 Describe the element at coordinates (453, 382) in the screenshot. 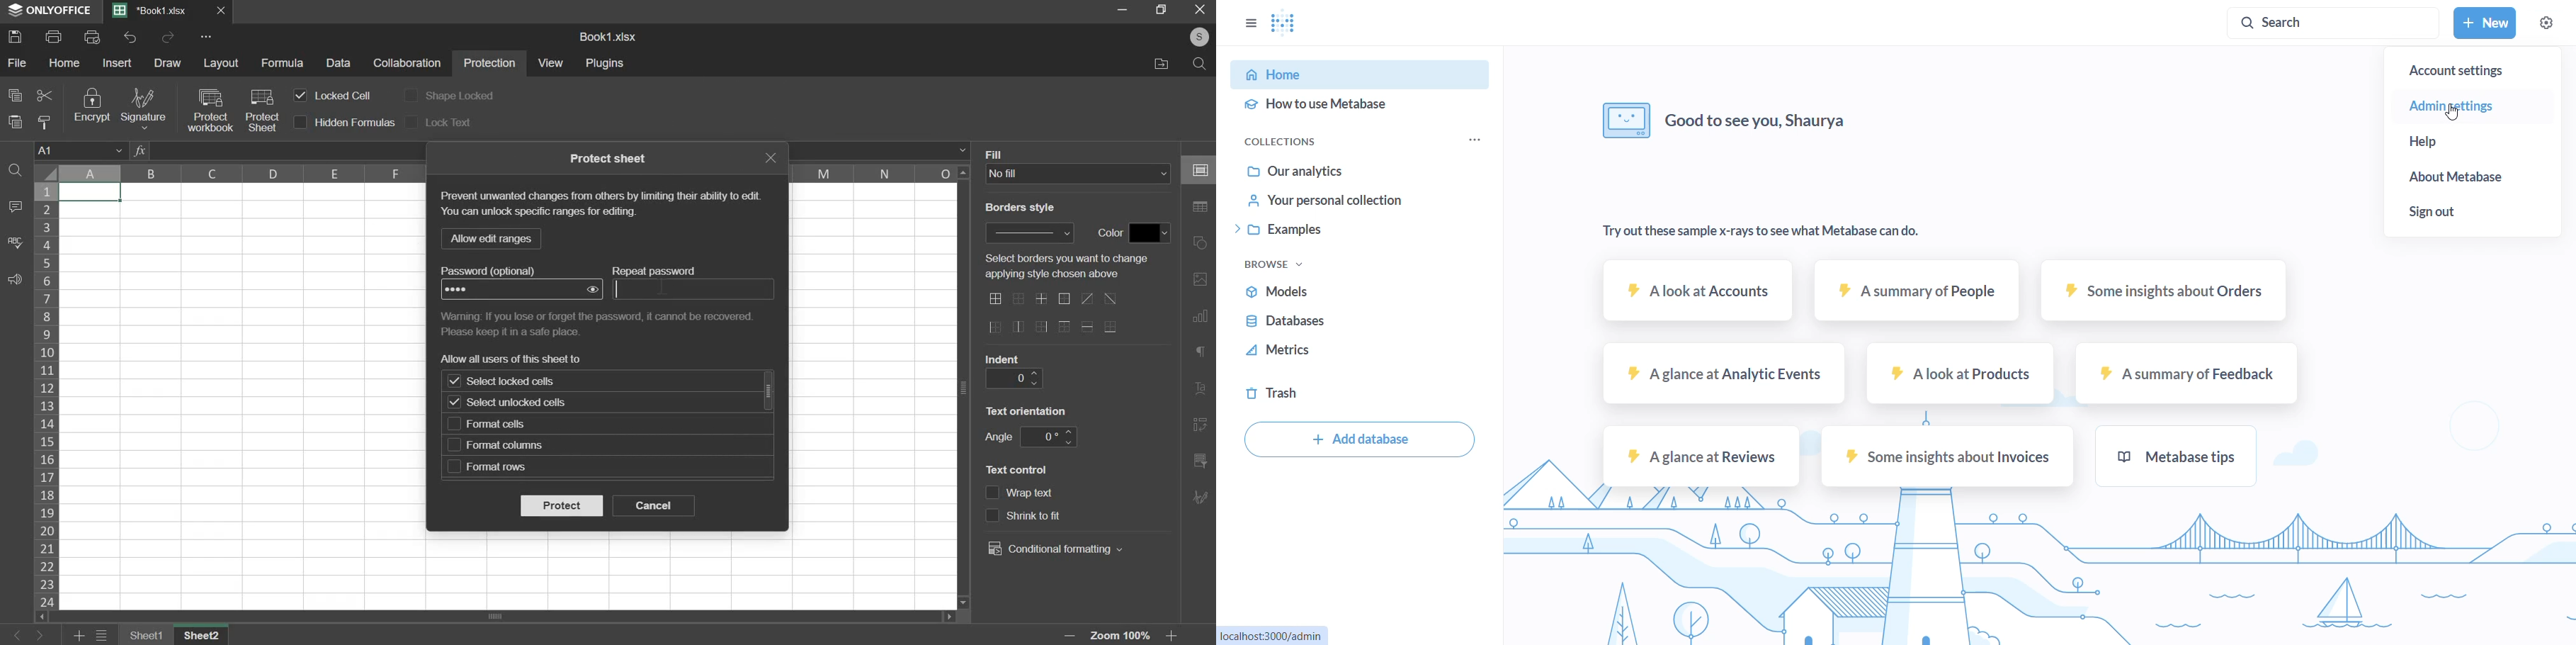

I see `checkbox` at that location.